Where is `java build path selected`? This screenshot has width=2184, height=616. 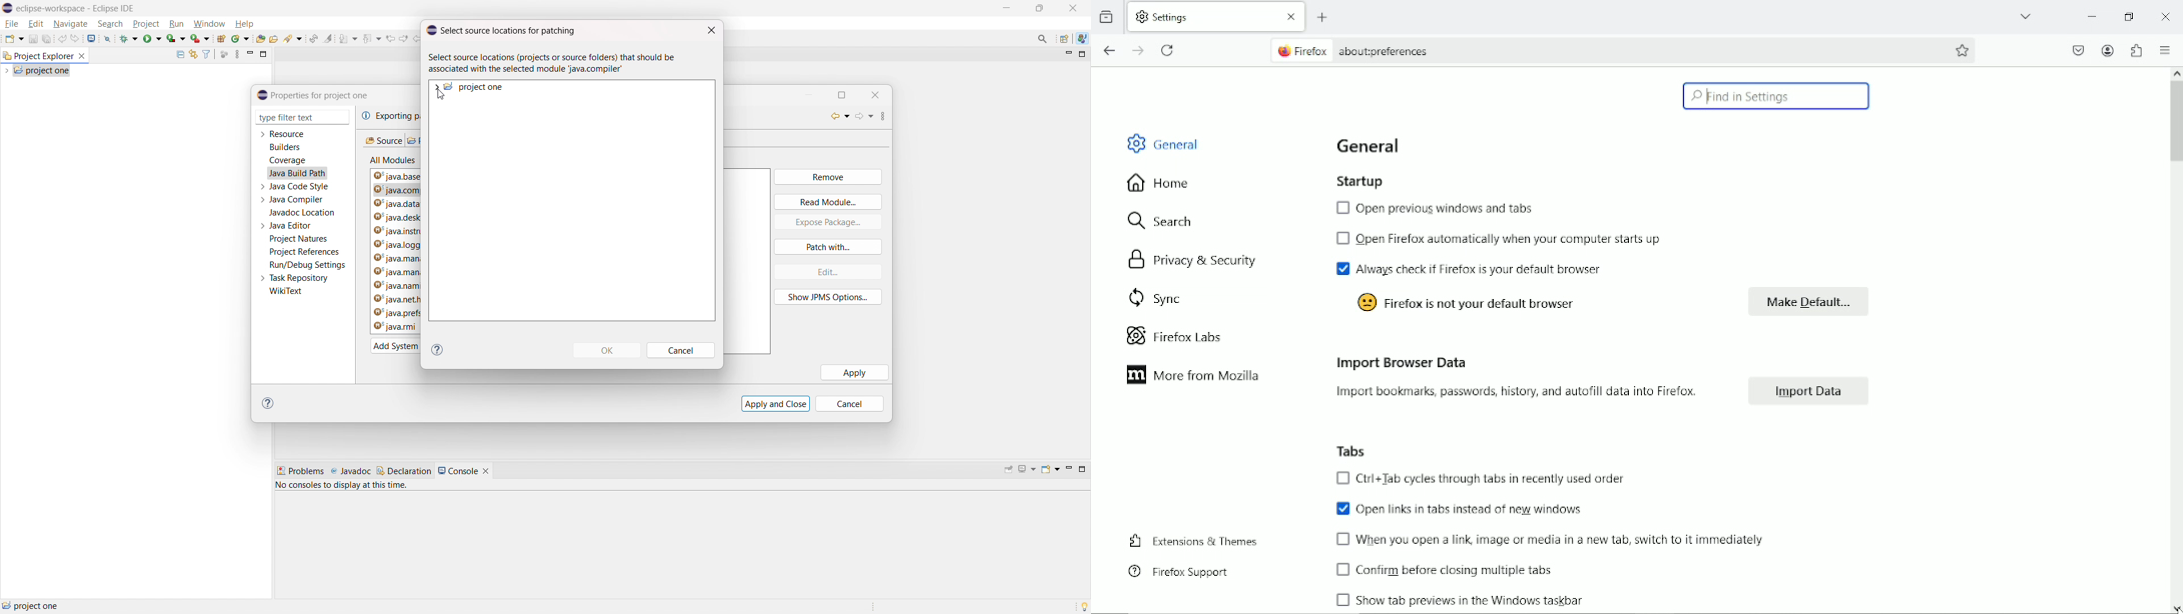 java build path selected is located at coordinates (297, 173).